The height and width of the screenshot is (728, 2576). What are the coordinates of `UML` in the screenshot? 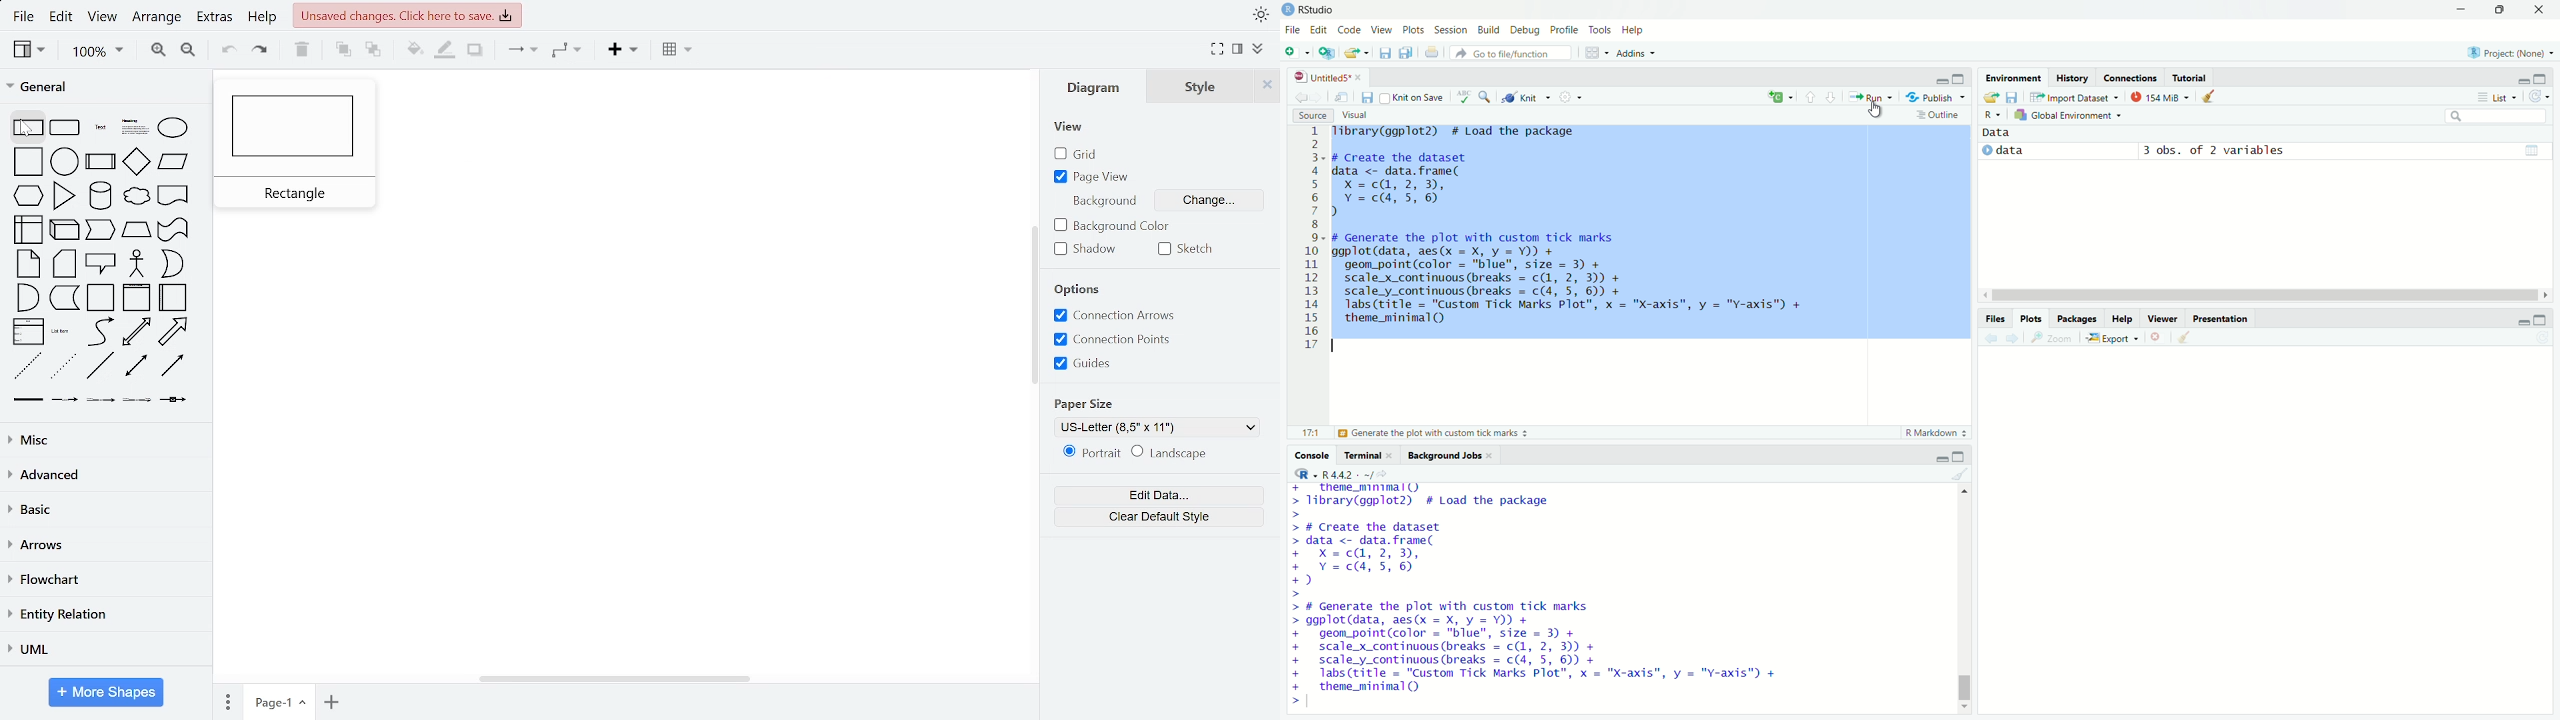 It's located at (103, 651).